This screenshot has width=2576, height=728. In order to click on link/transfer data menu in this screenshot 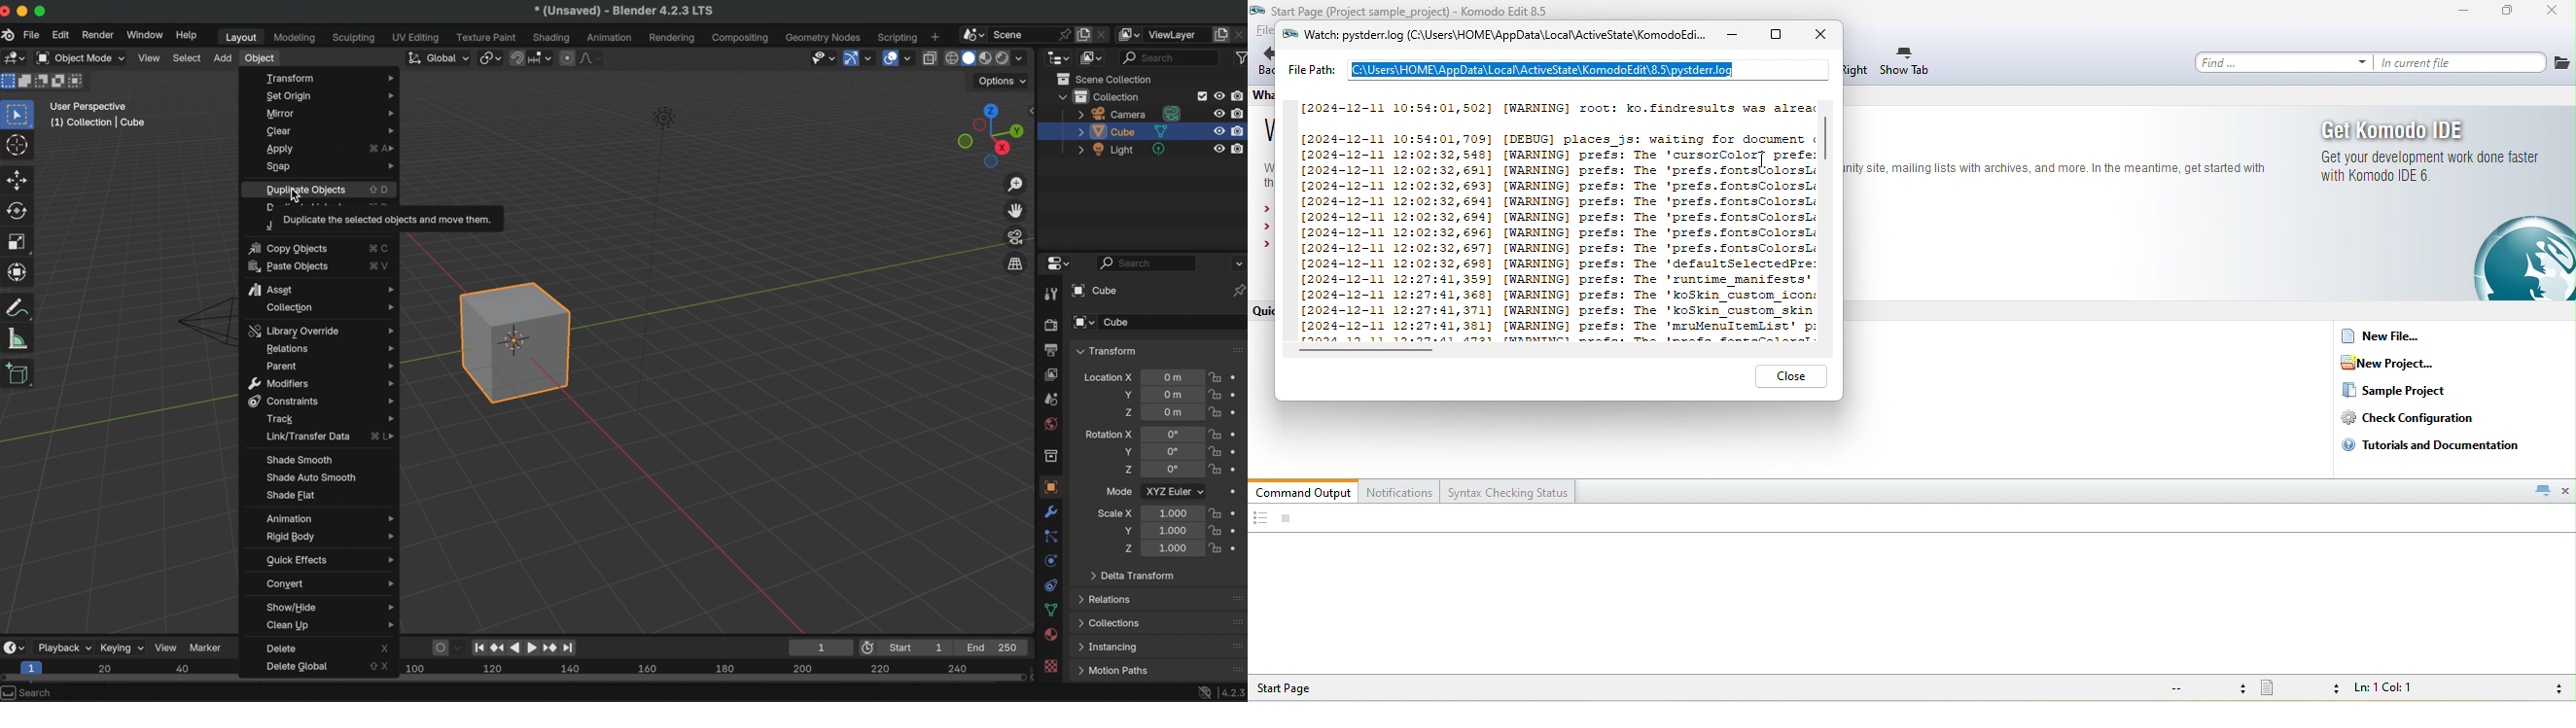, I will do `click(331, 437)`.